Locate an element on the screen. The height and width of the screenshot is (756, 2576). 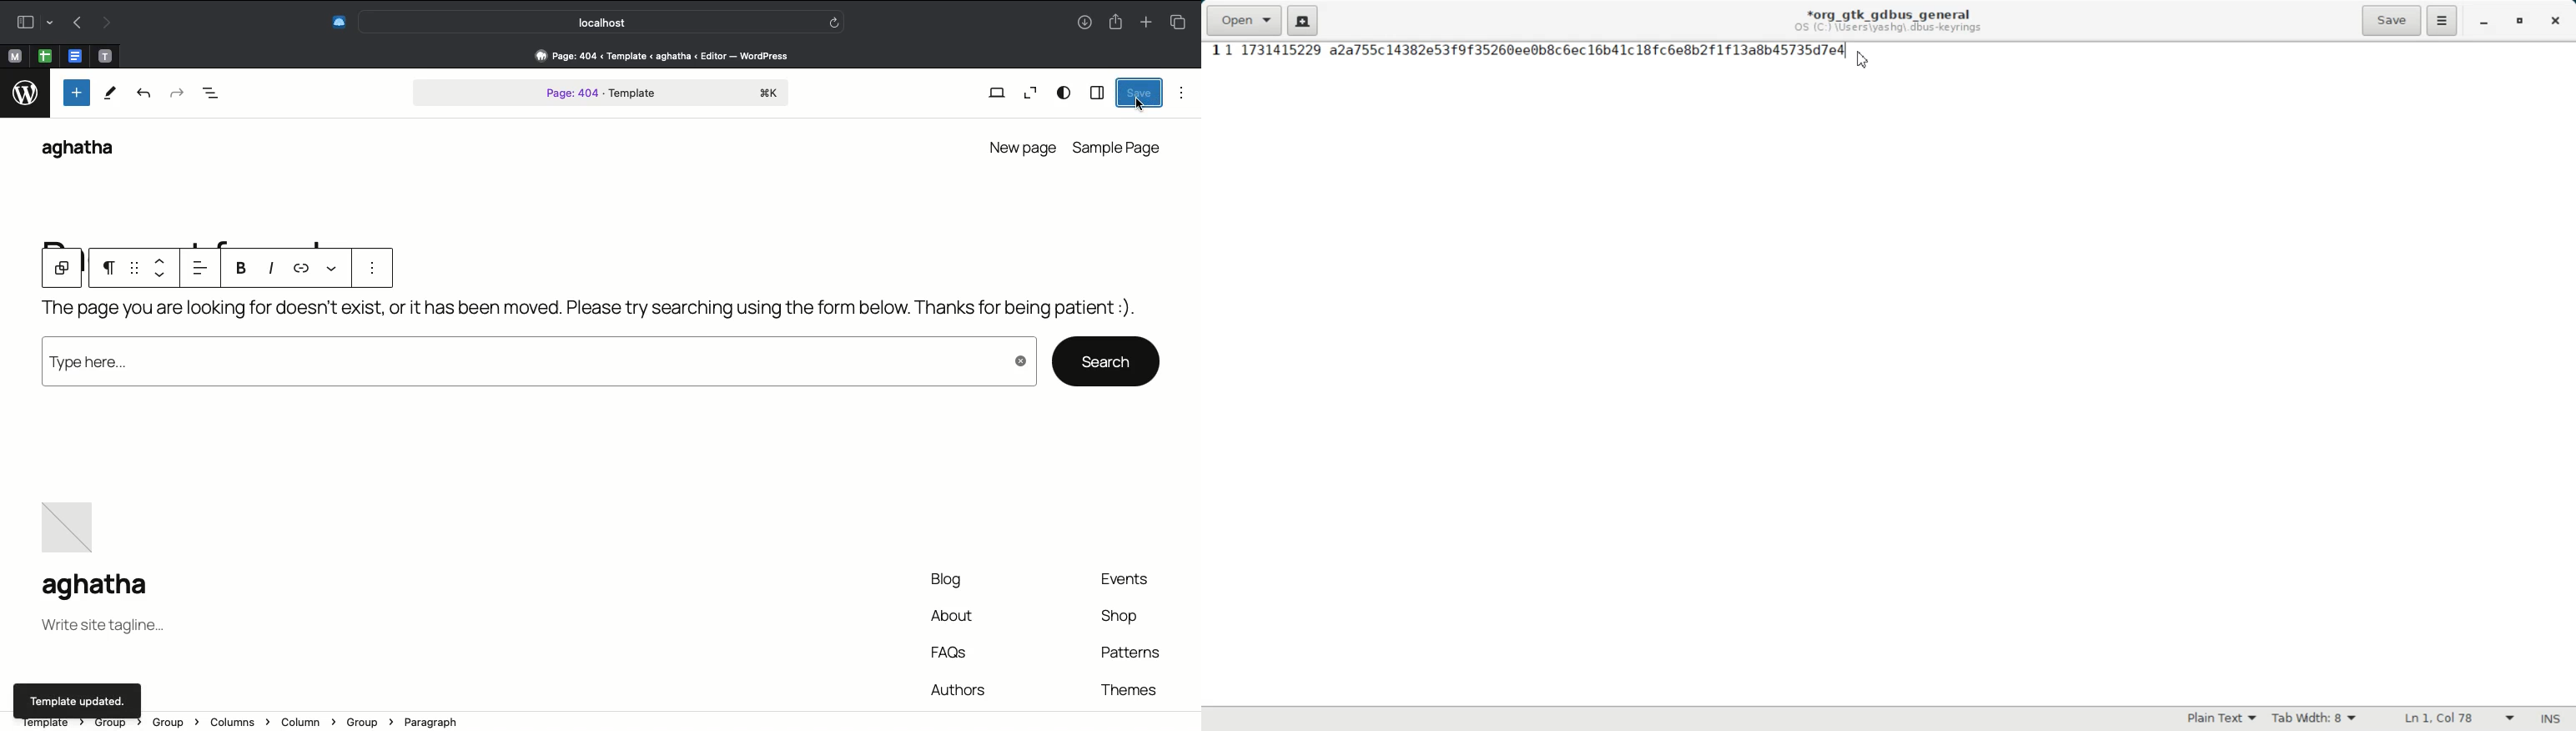
Add new block is located at coordinates (75, 93).